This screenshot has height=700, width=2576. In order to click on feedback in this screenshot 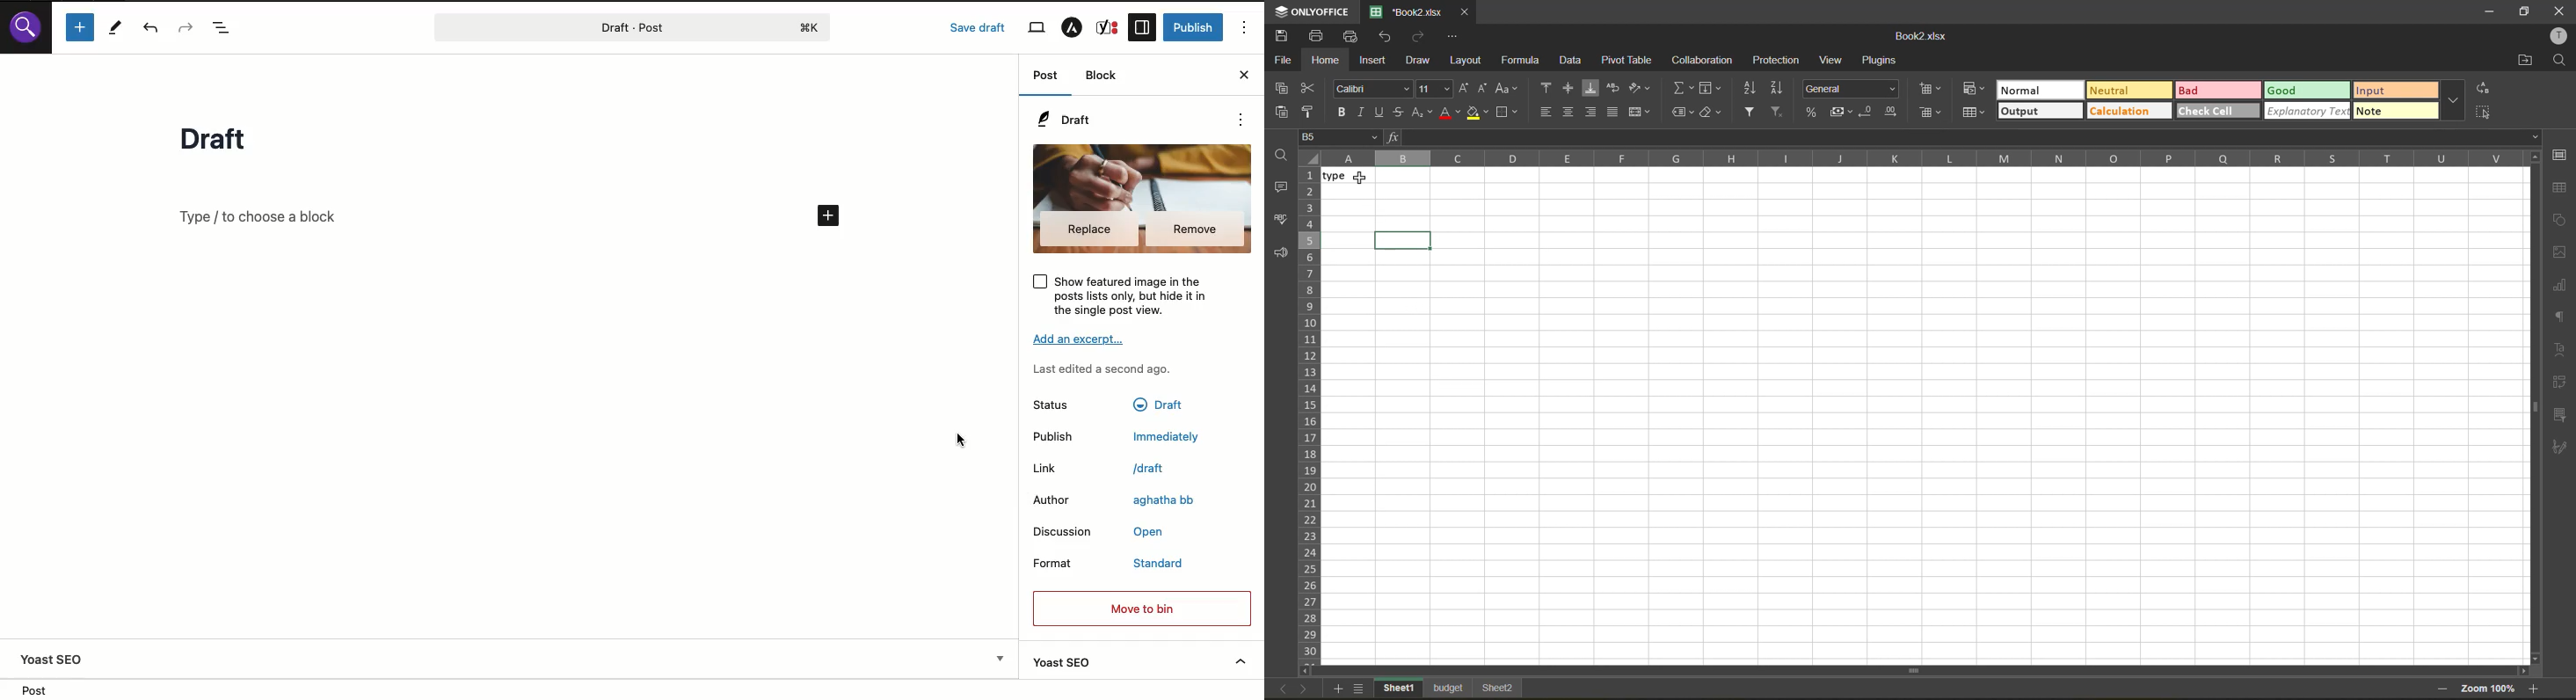, I will do `click(1281, 254)`.